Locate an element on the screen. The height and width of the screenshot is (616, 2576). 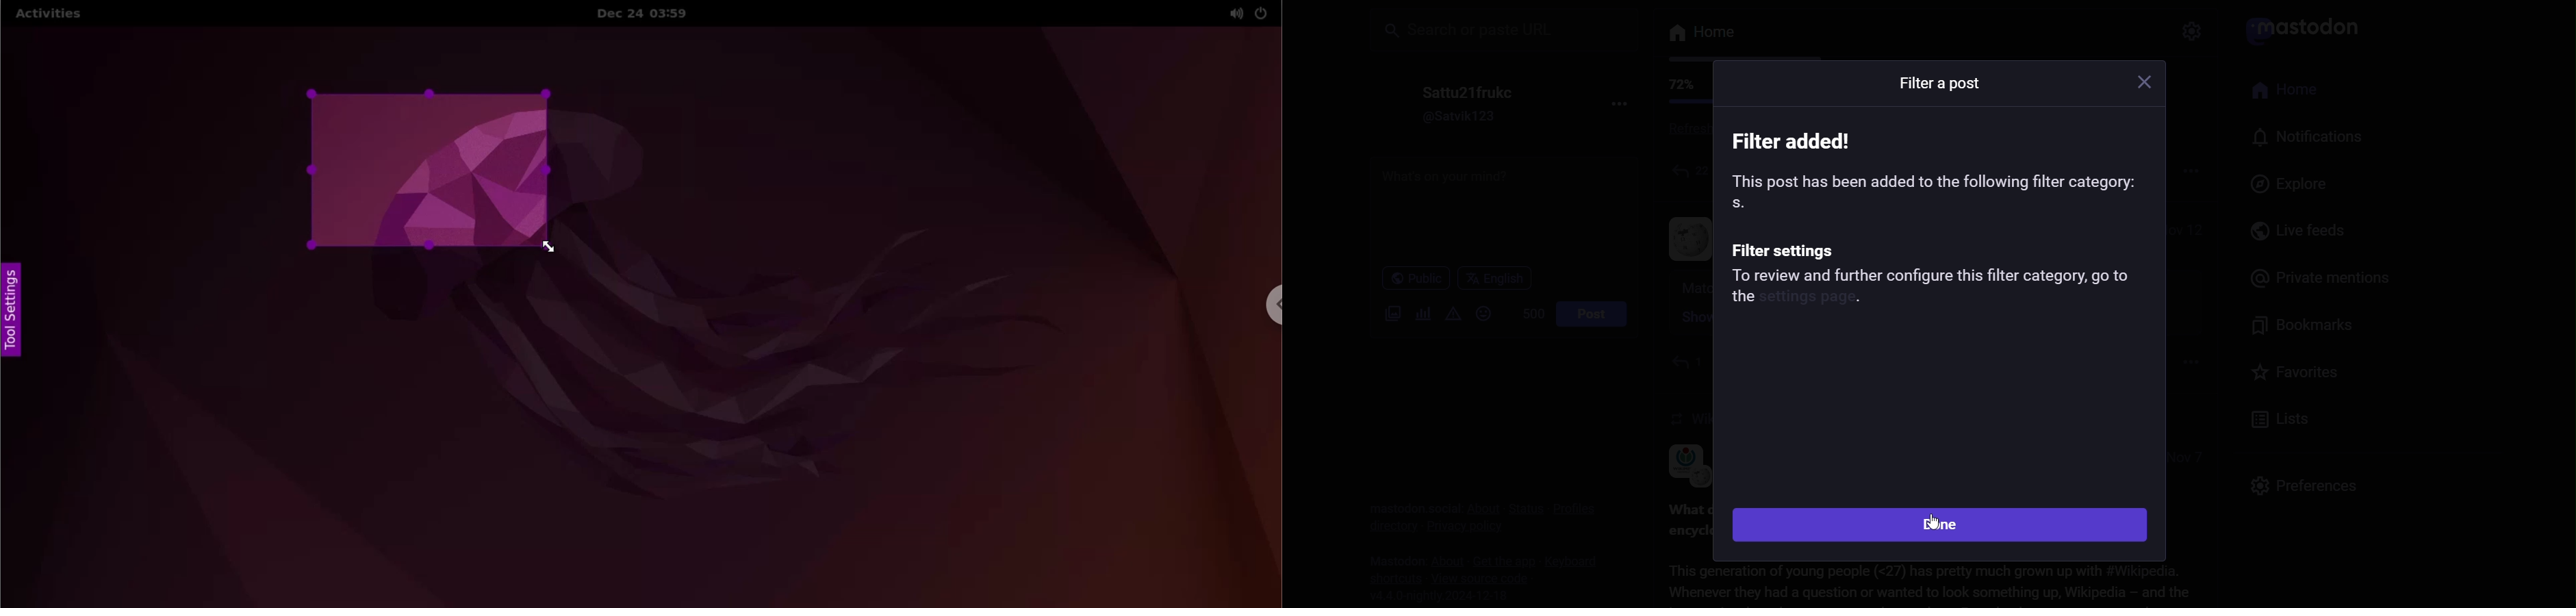
home is located at coordinates (1699, 34).